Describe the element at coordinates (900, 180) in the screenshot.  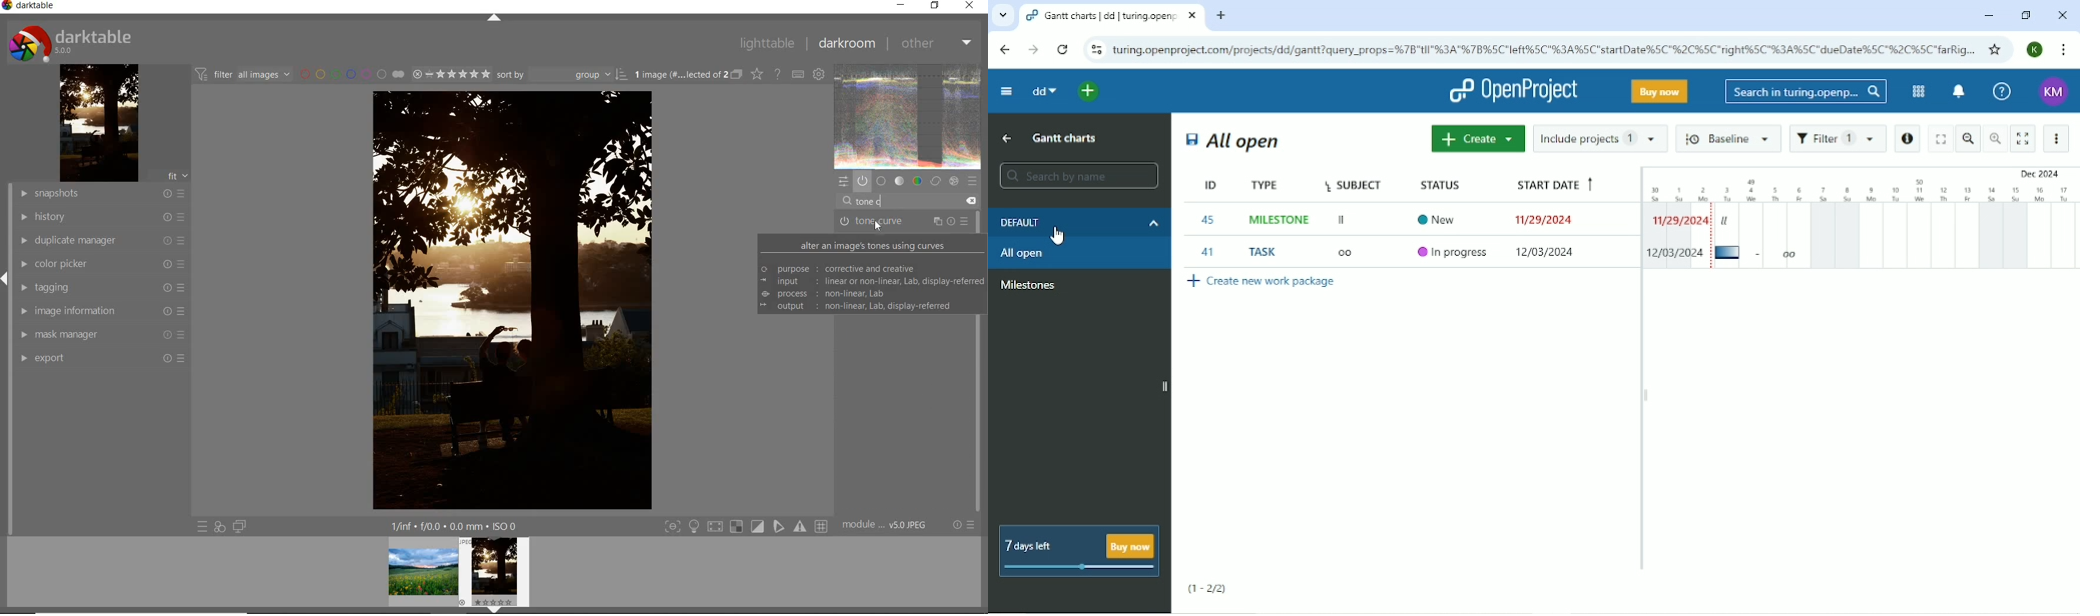
I see `tone` at that location.